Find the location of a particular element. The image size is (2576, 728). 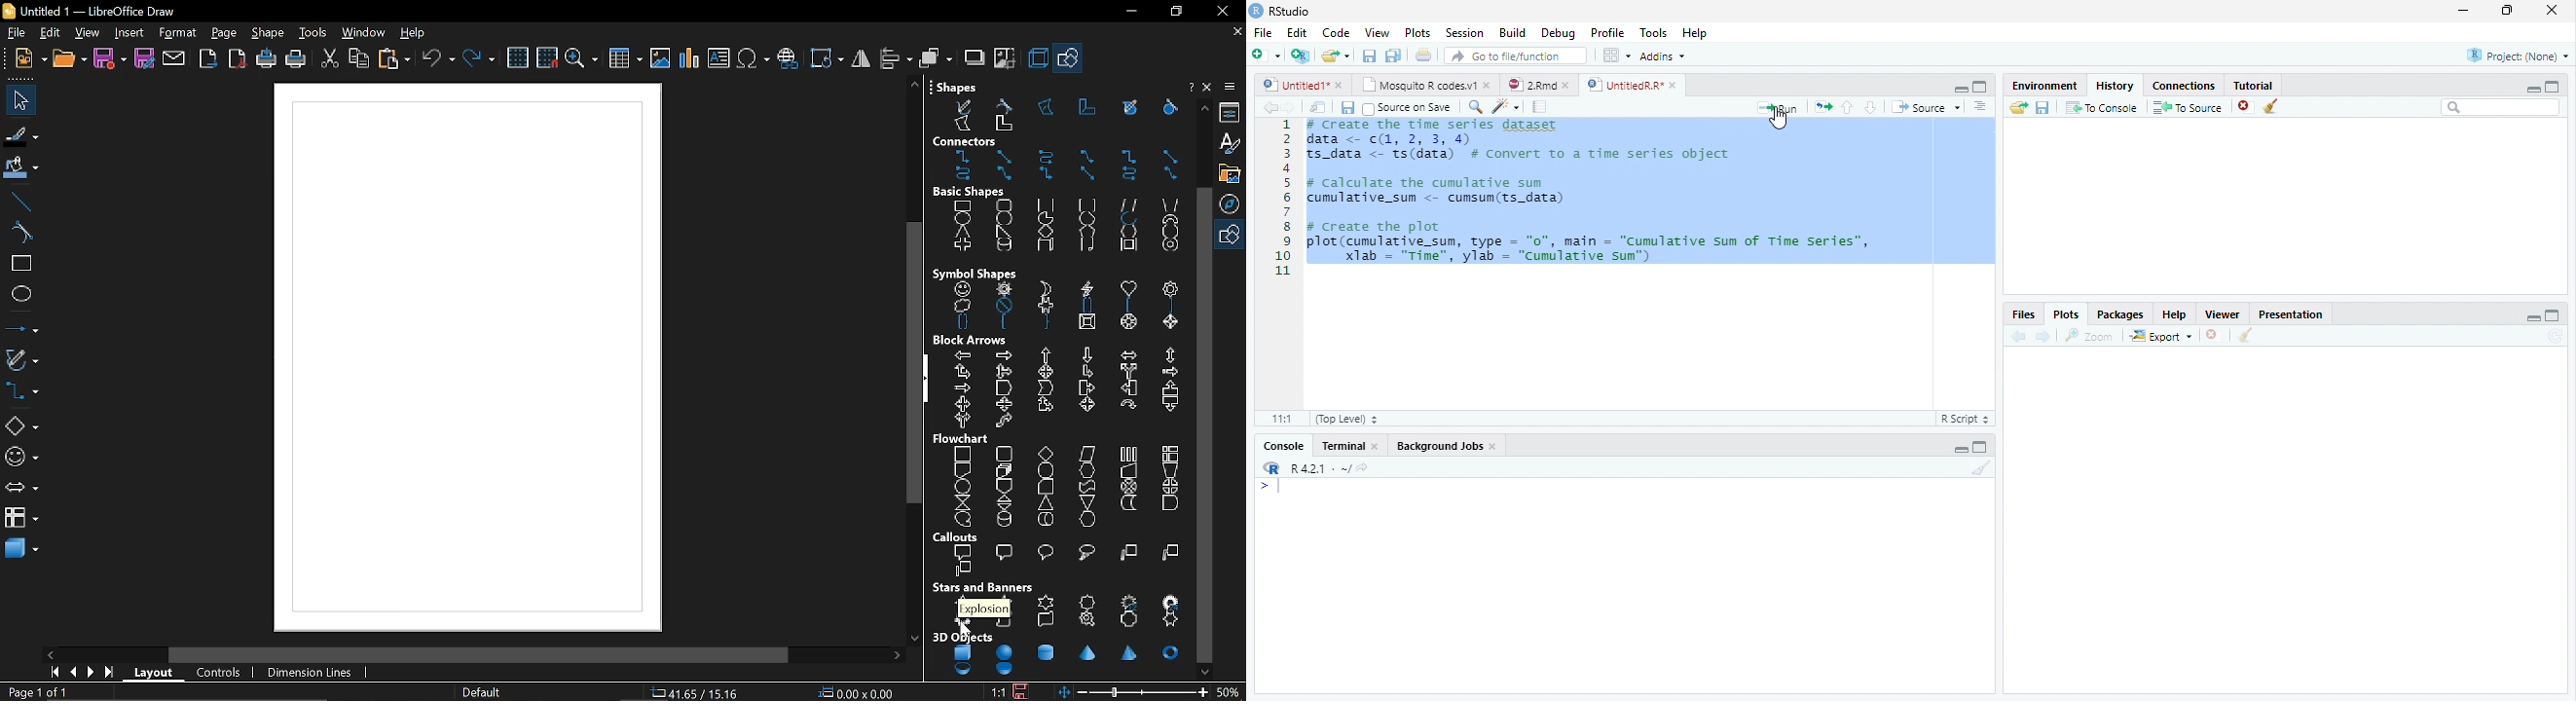

Source is located at coordinates (1925, 107).